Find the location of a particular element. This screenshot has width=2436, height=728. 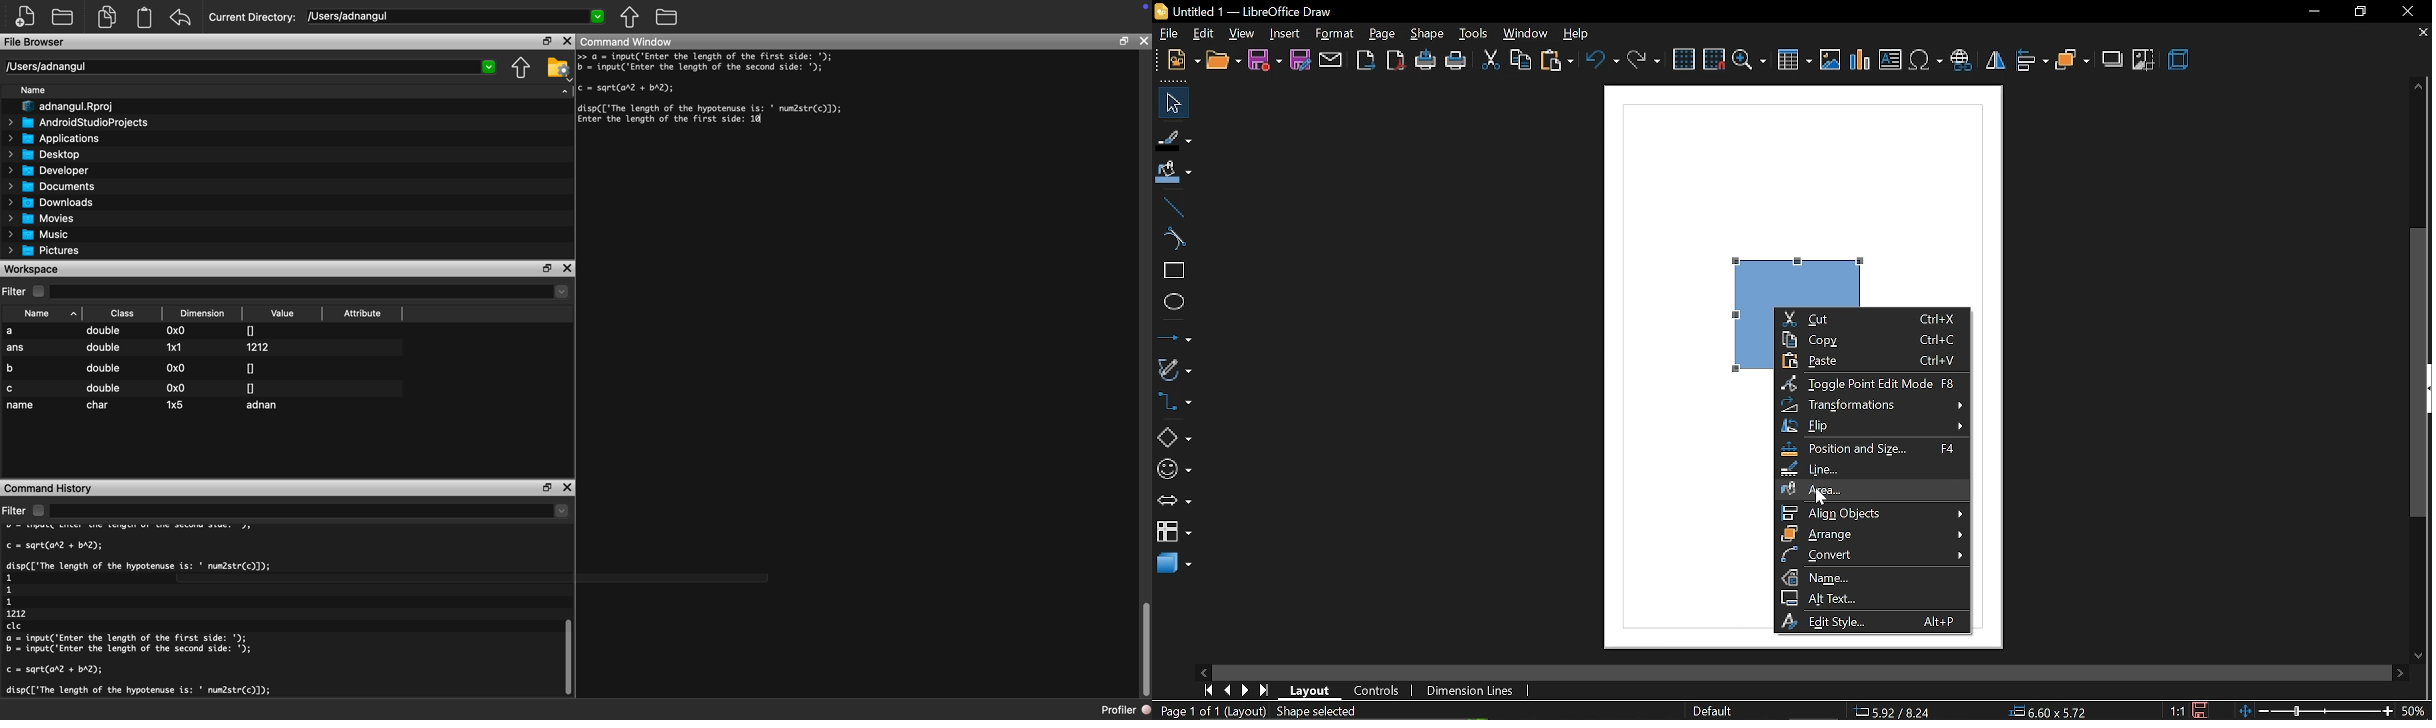

Developer is located at coordinates (52, 170).